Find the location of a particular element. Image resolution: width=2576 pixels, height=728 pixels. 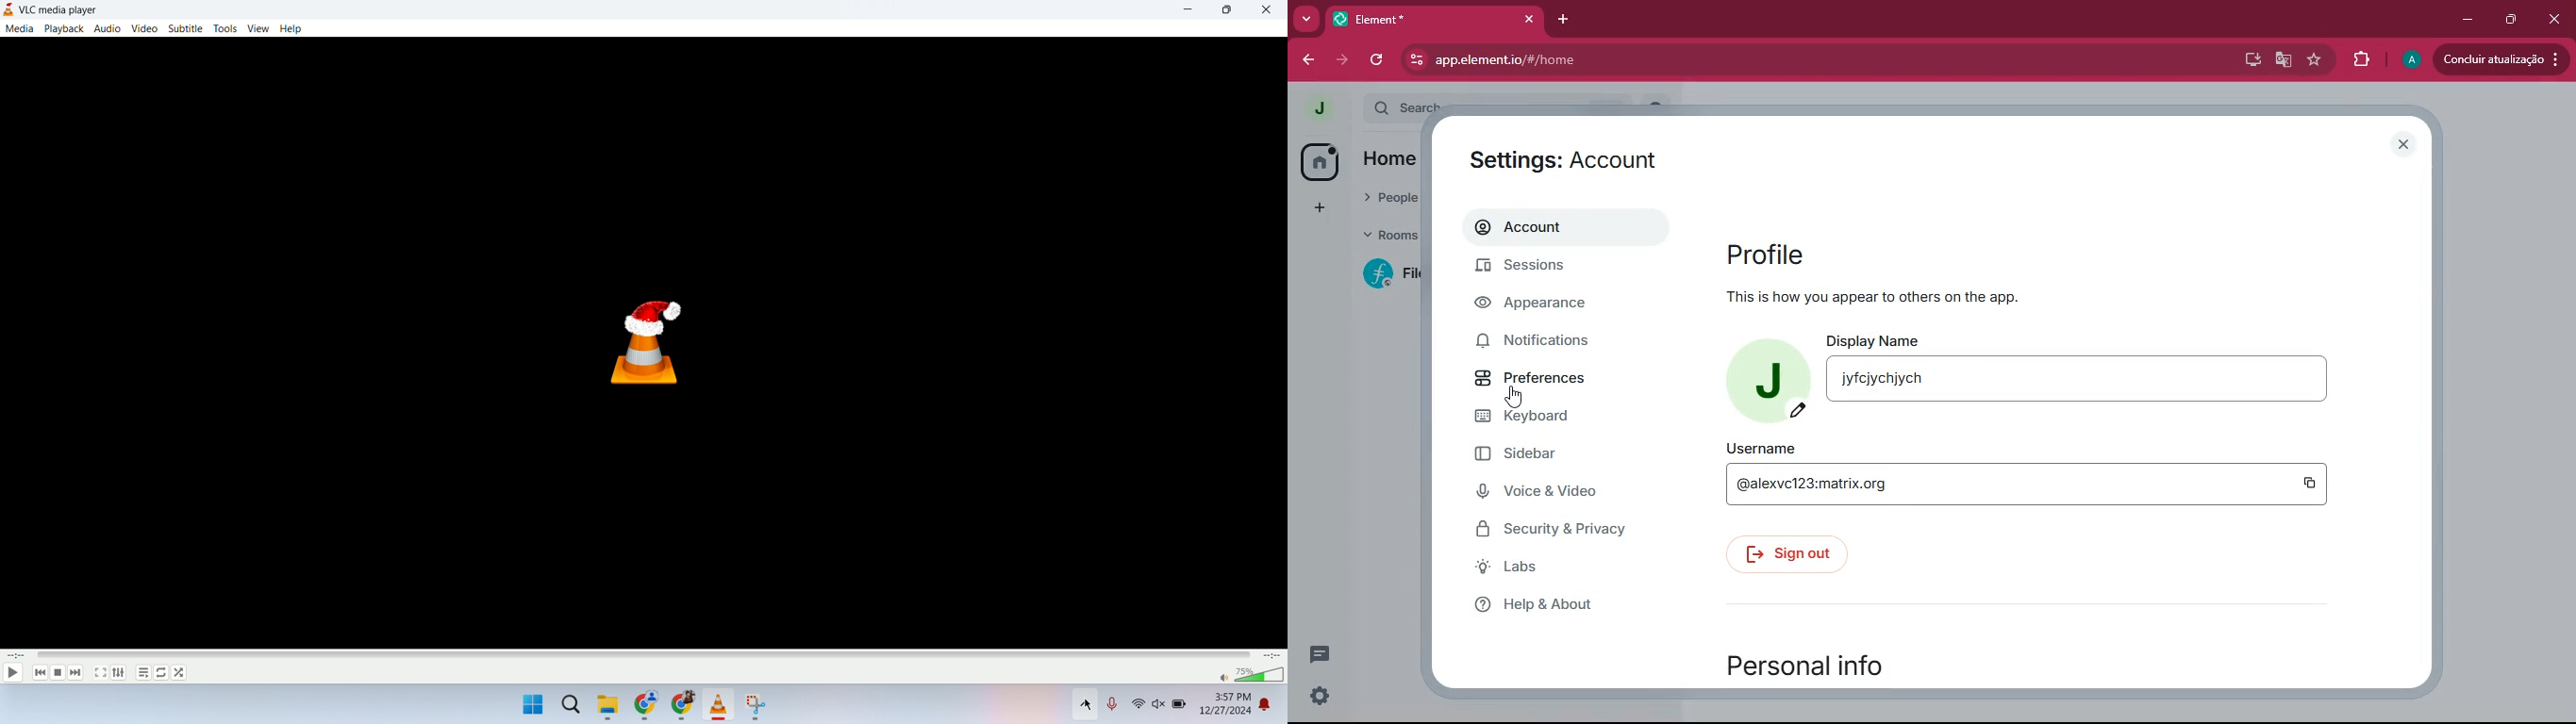

keyboard is located at coordinates (1549, 418).